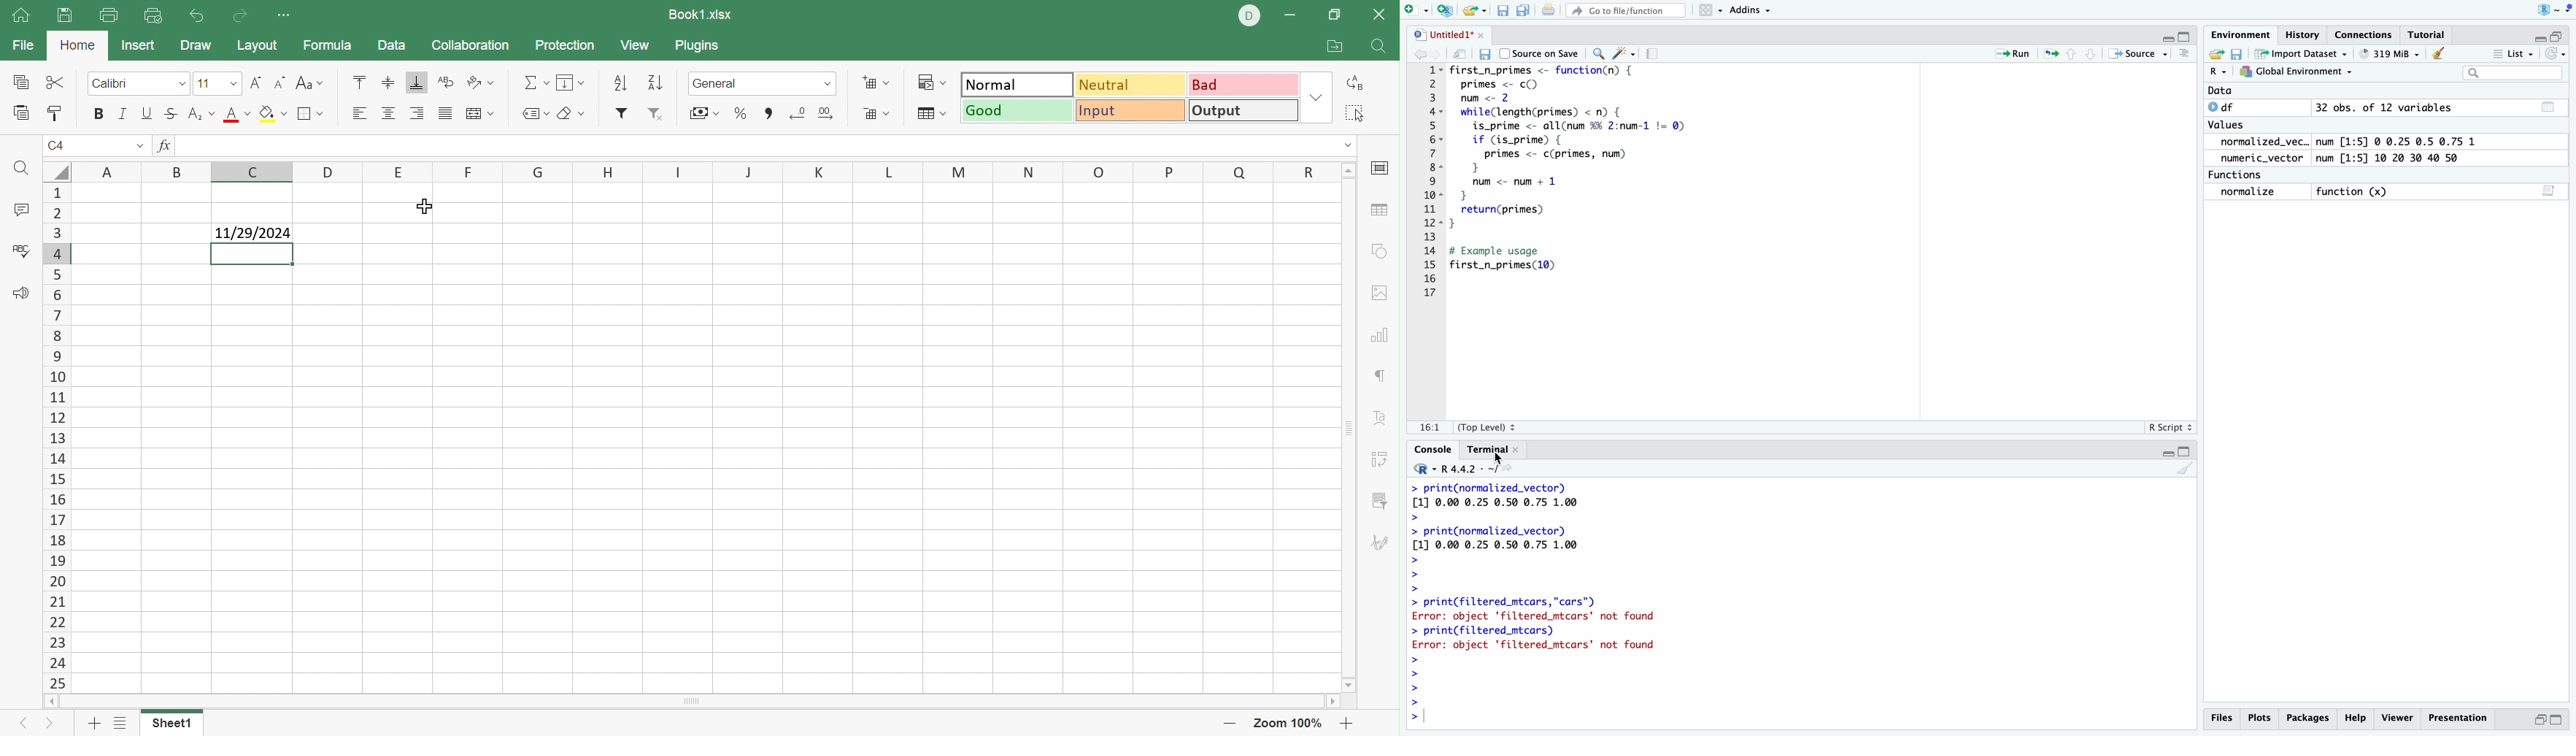 This screenshot has height=756, width=2576. Describe the element at coordinates (2300, 53) in the screenshot. I see `~ Import Dataset ` at that location.